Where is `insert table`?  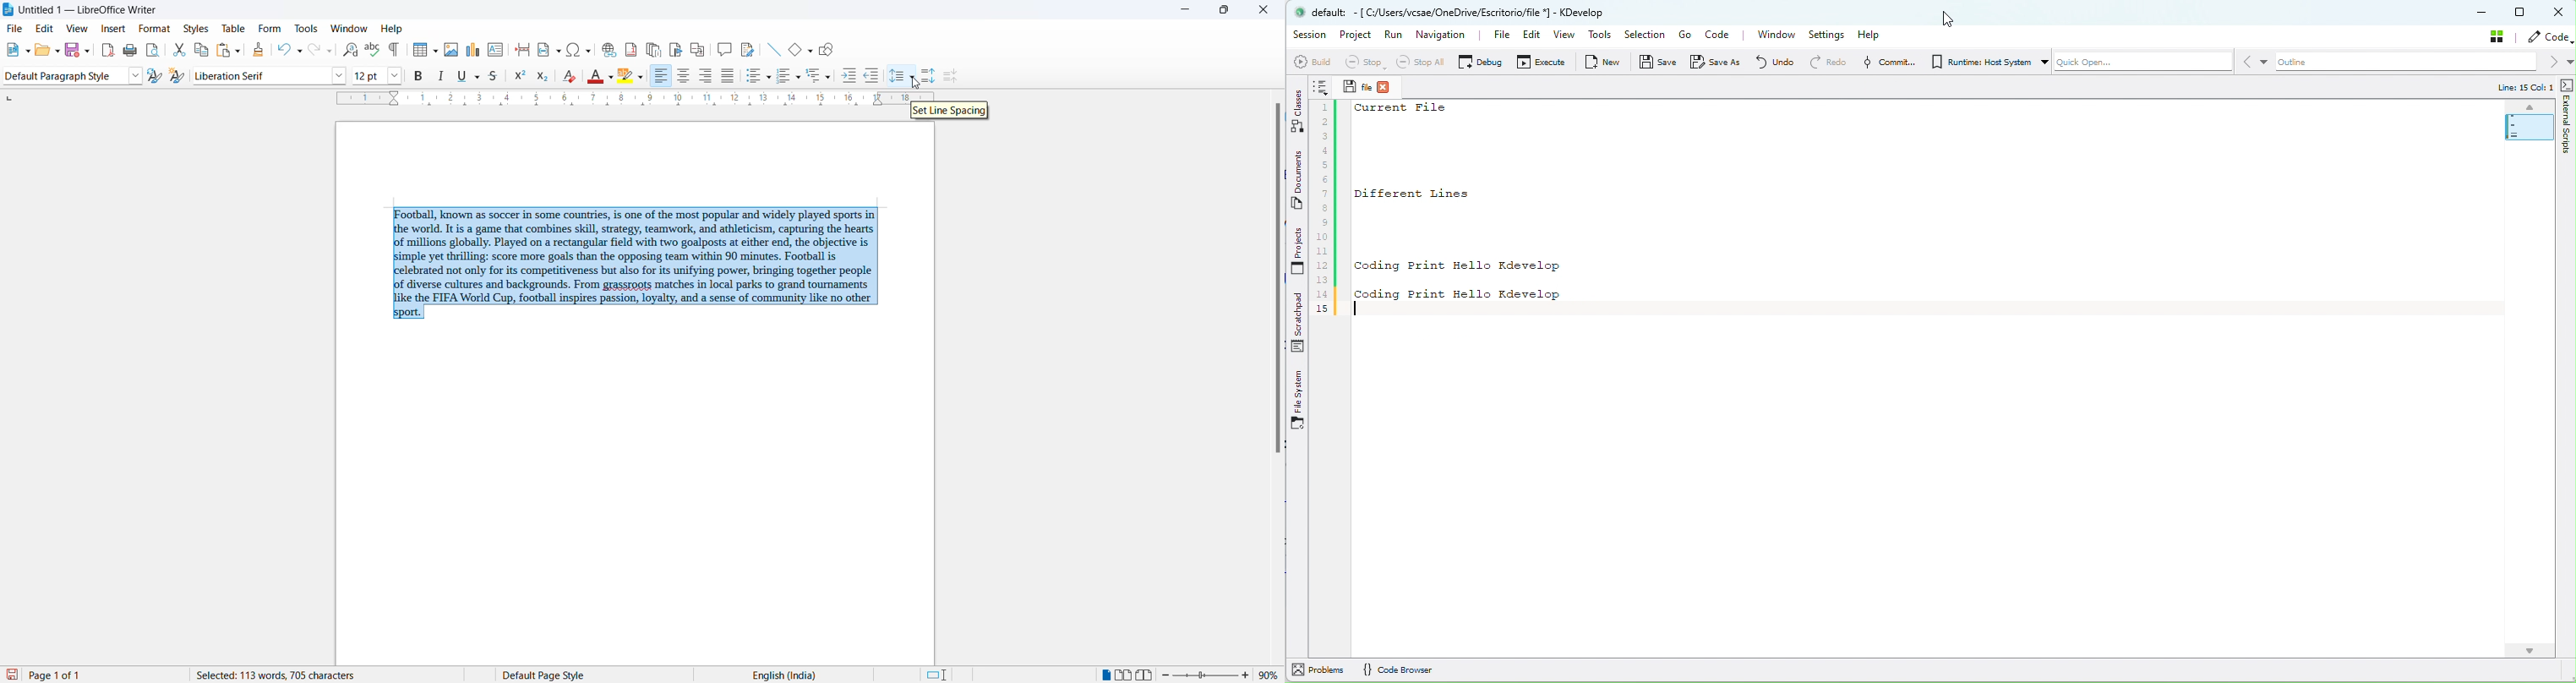 insert table is located at coordinates (418, 50).